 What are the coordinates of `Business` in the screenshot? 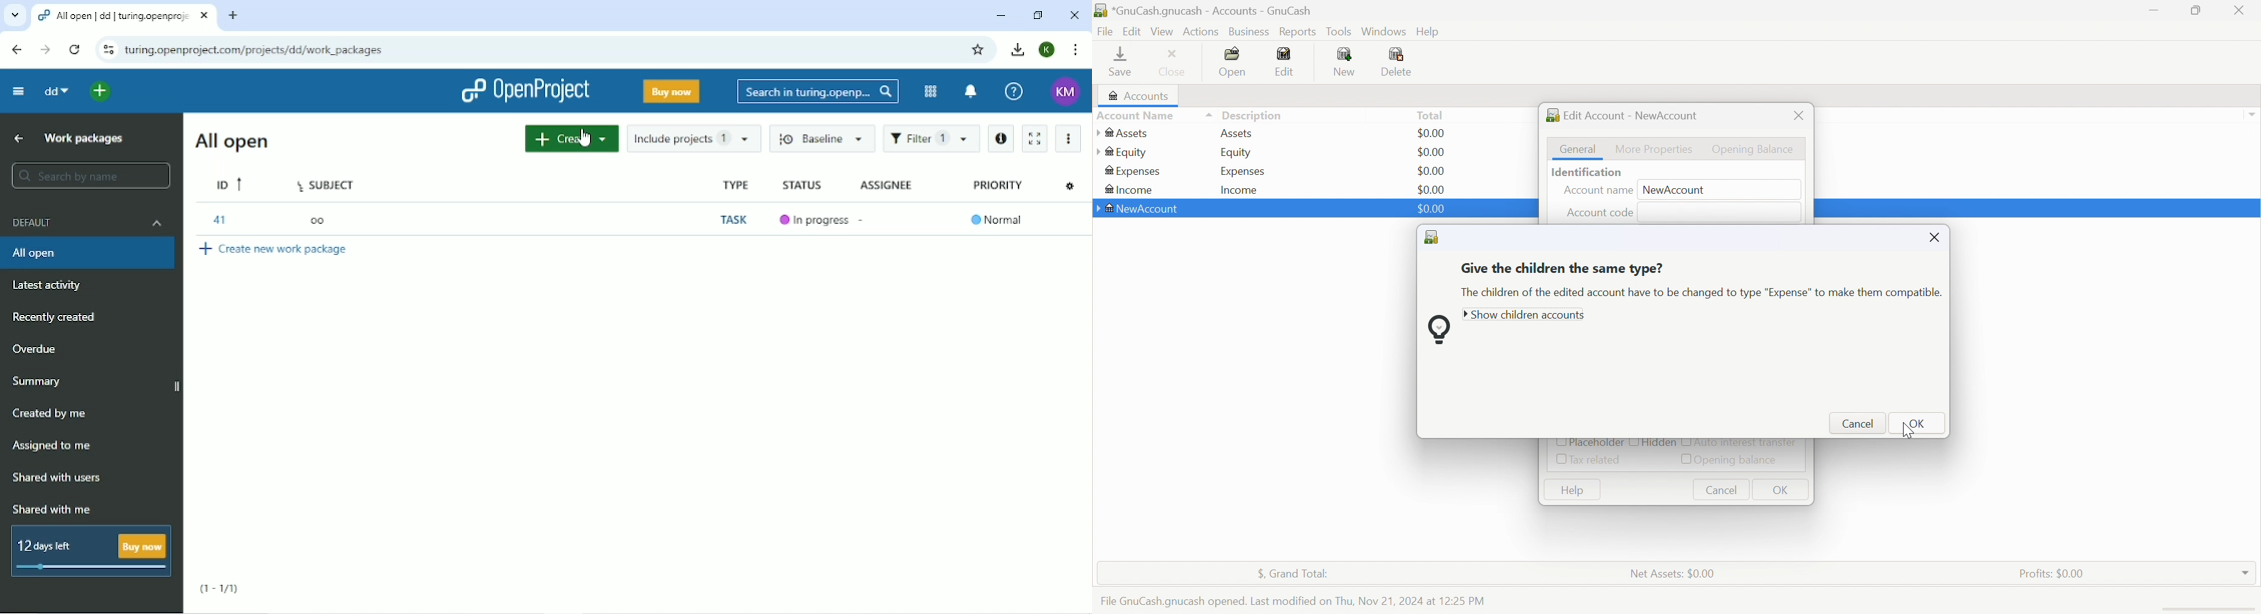 It's located at (1251, 32).